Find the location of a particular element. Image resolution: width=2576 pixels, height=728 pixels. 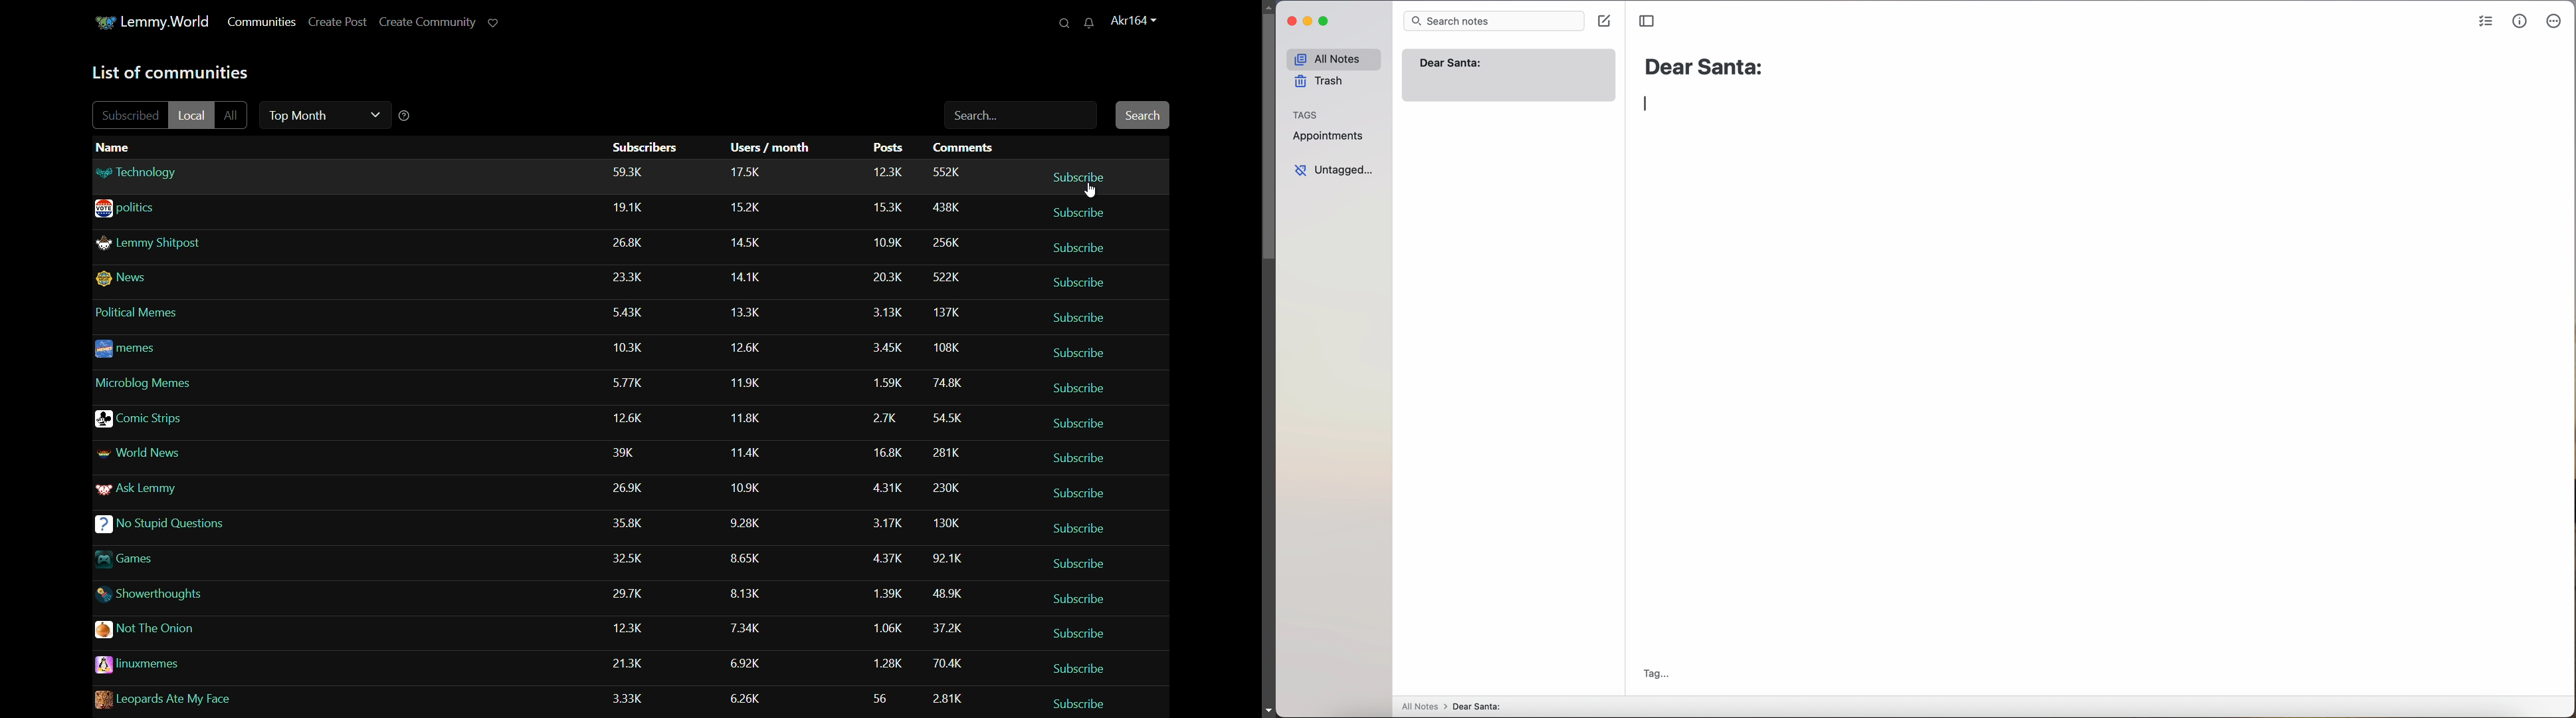

user per month is located at coordinates (749, 451).